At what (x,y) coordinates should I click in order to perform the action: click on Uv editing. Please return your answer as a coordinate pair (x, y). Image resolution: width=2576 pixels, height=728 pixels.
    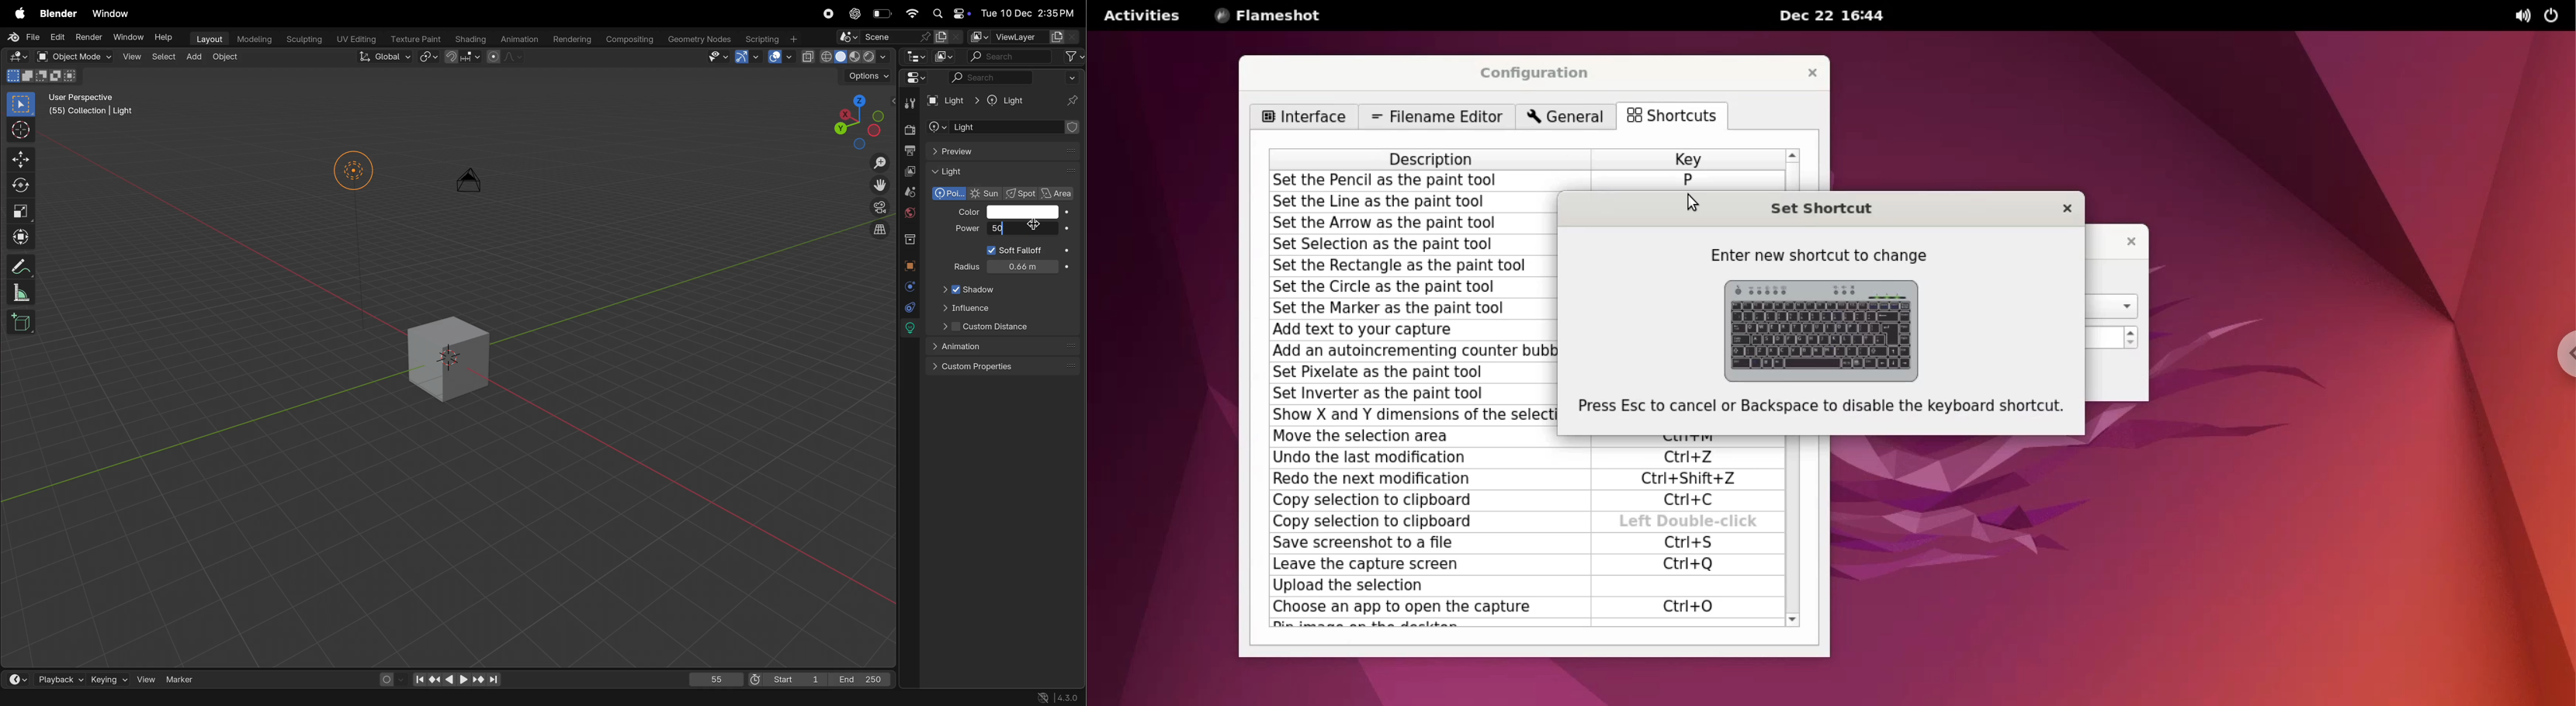
    Looking at the image, I should click on (354, 38).